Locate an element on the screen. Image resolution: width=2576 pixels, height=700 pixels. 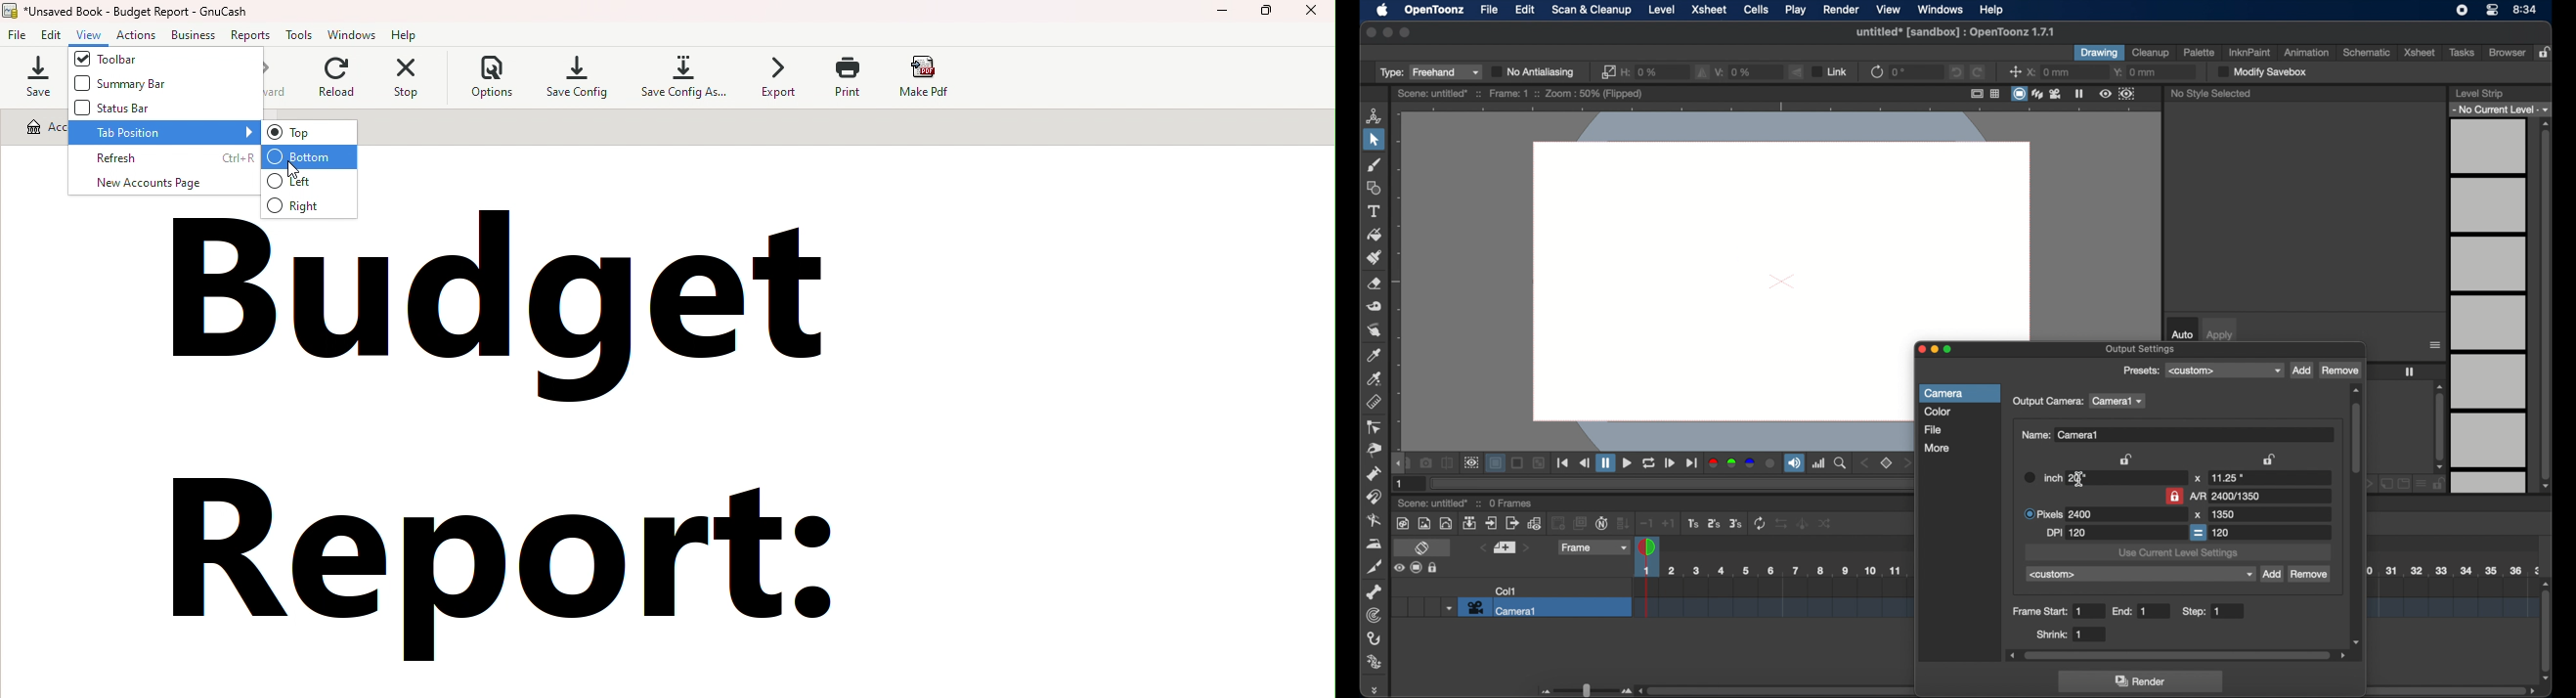
 is located at coordinates (1582, 524).